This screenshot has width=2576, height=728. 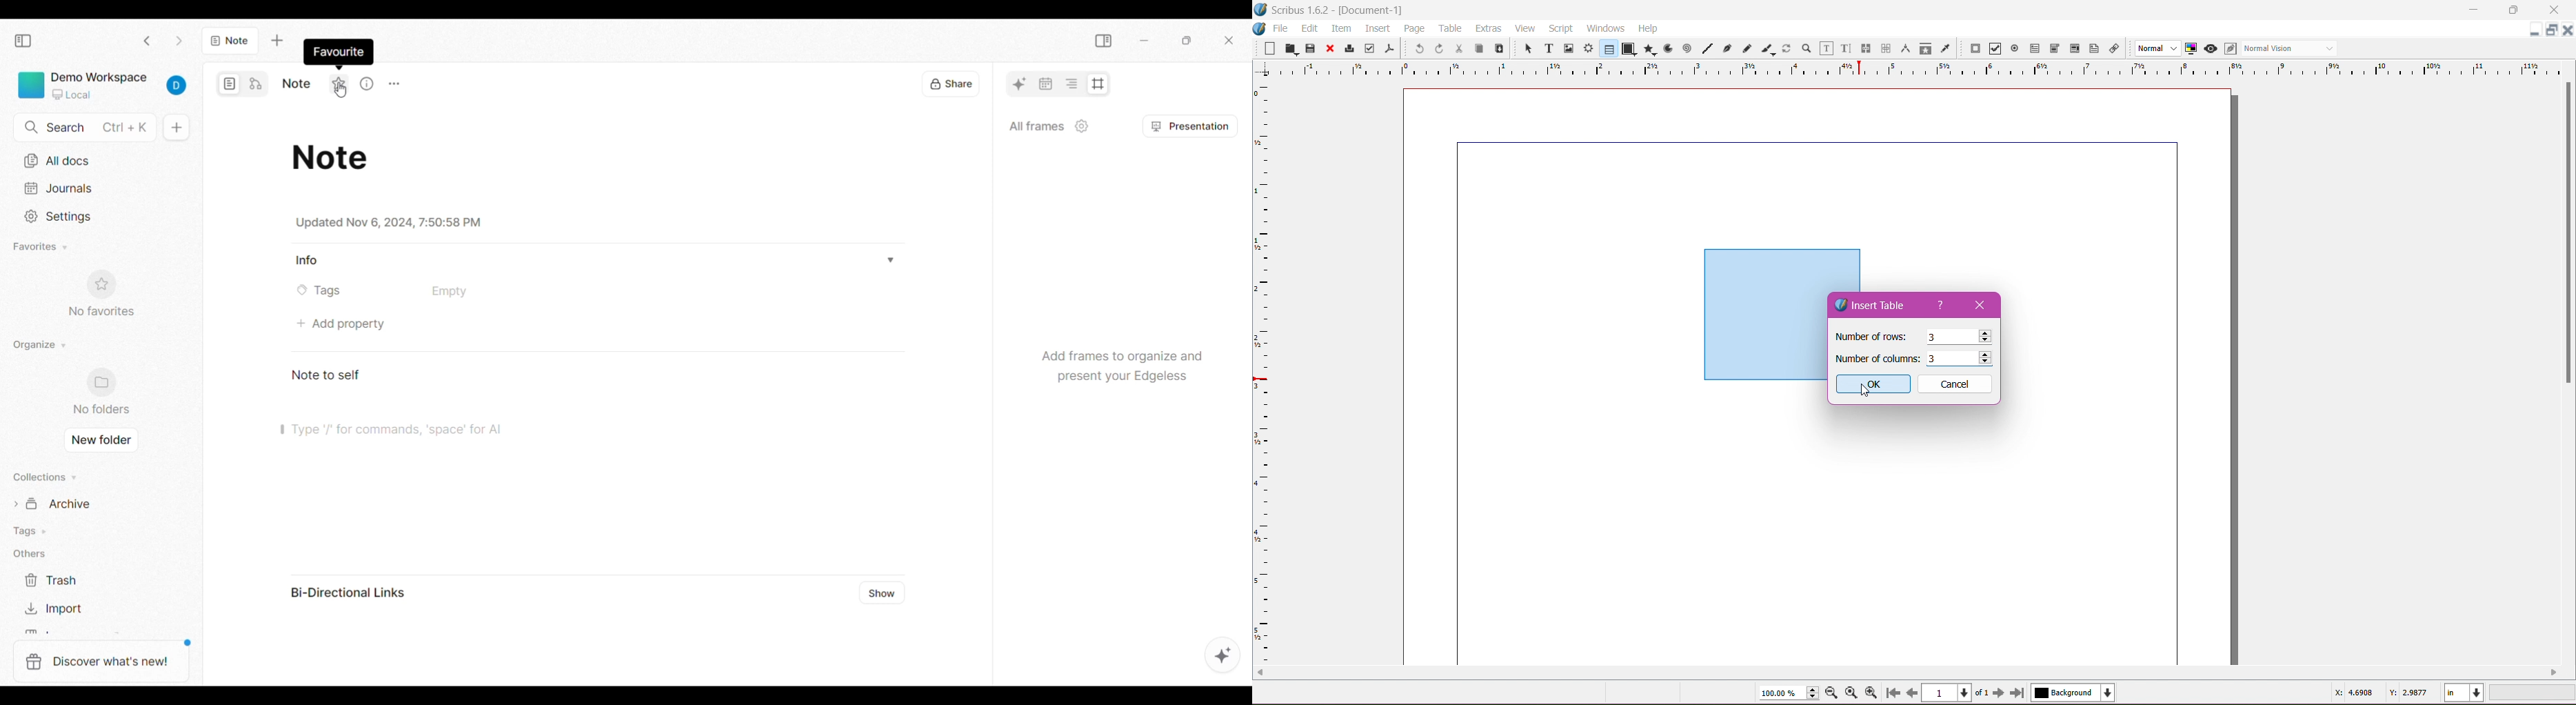 What do you see at coordinates (1290, 692) in the screenshot?
I see `Insert a table (A)` at bounding box center [1290, 692].